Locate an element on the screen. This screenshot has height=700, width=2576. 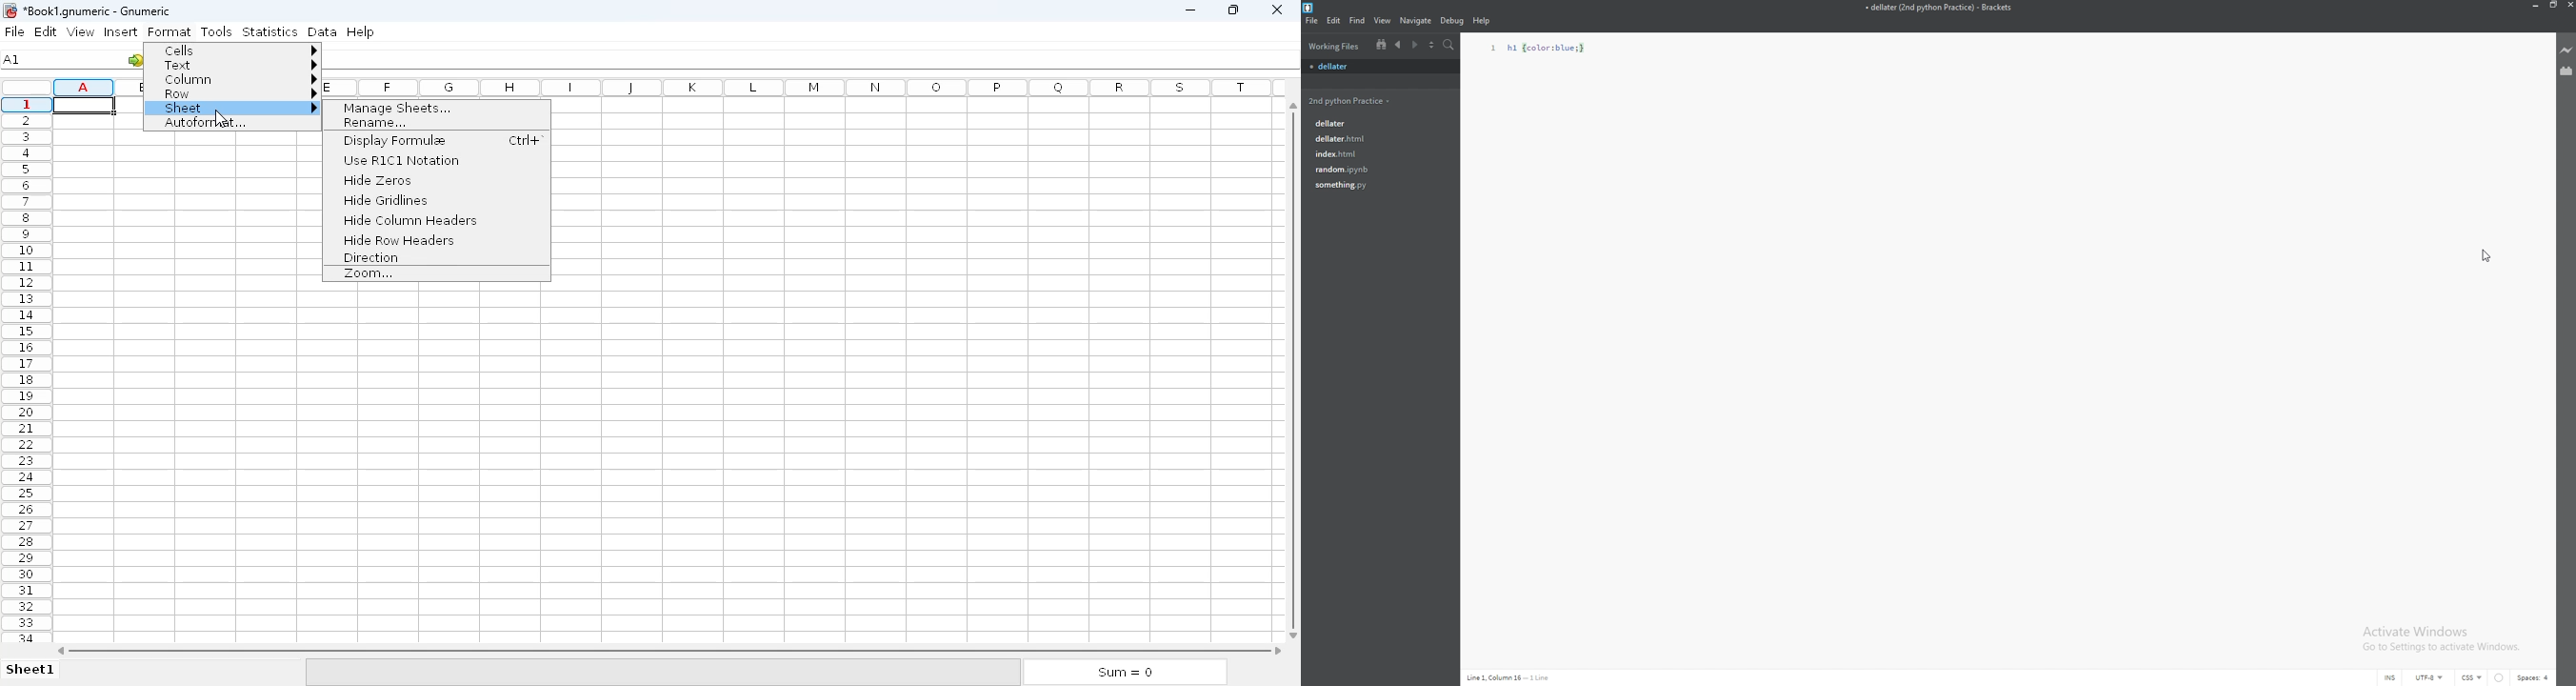
minimize is located at coordinates (2533, 5).